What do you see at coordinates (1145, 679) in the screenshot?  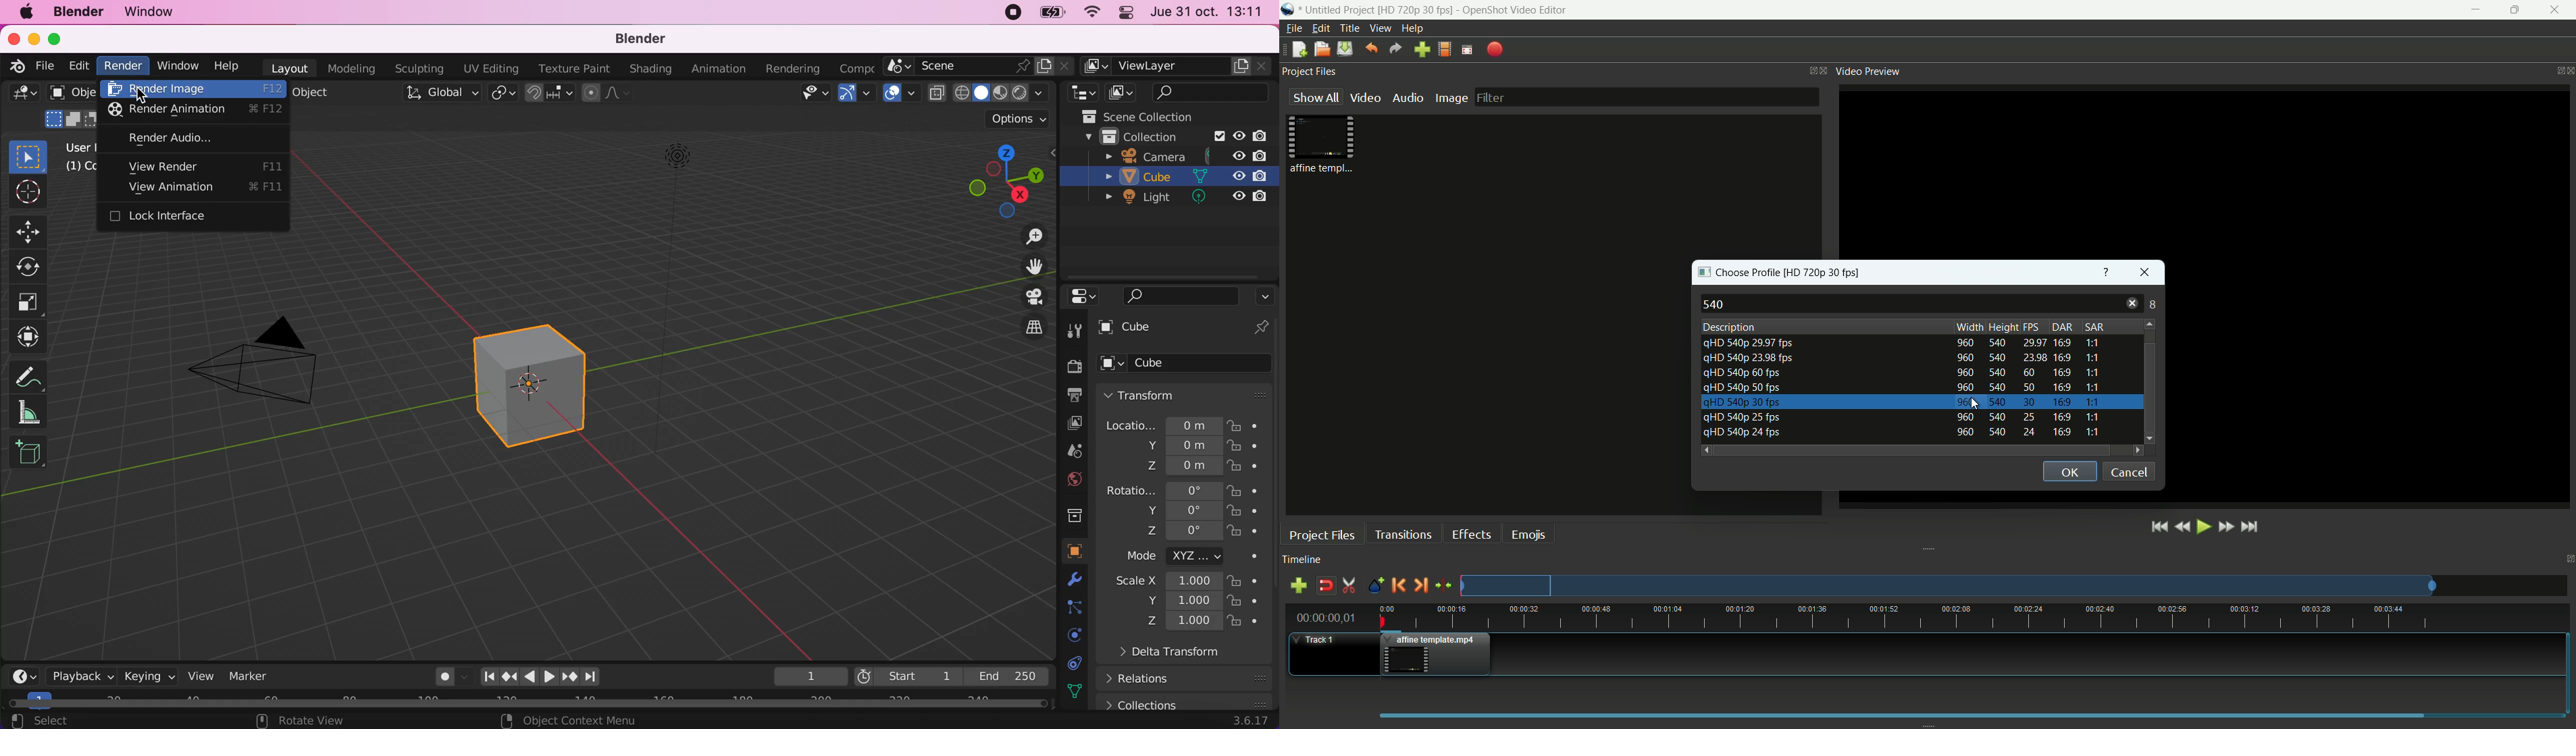 I see `relations` at bounding box center [1145, 679].